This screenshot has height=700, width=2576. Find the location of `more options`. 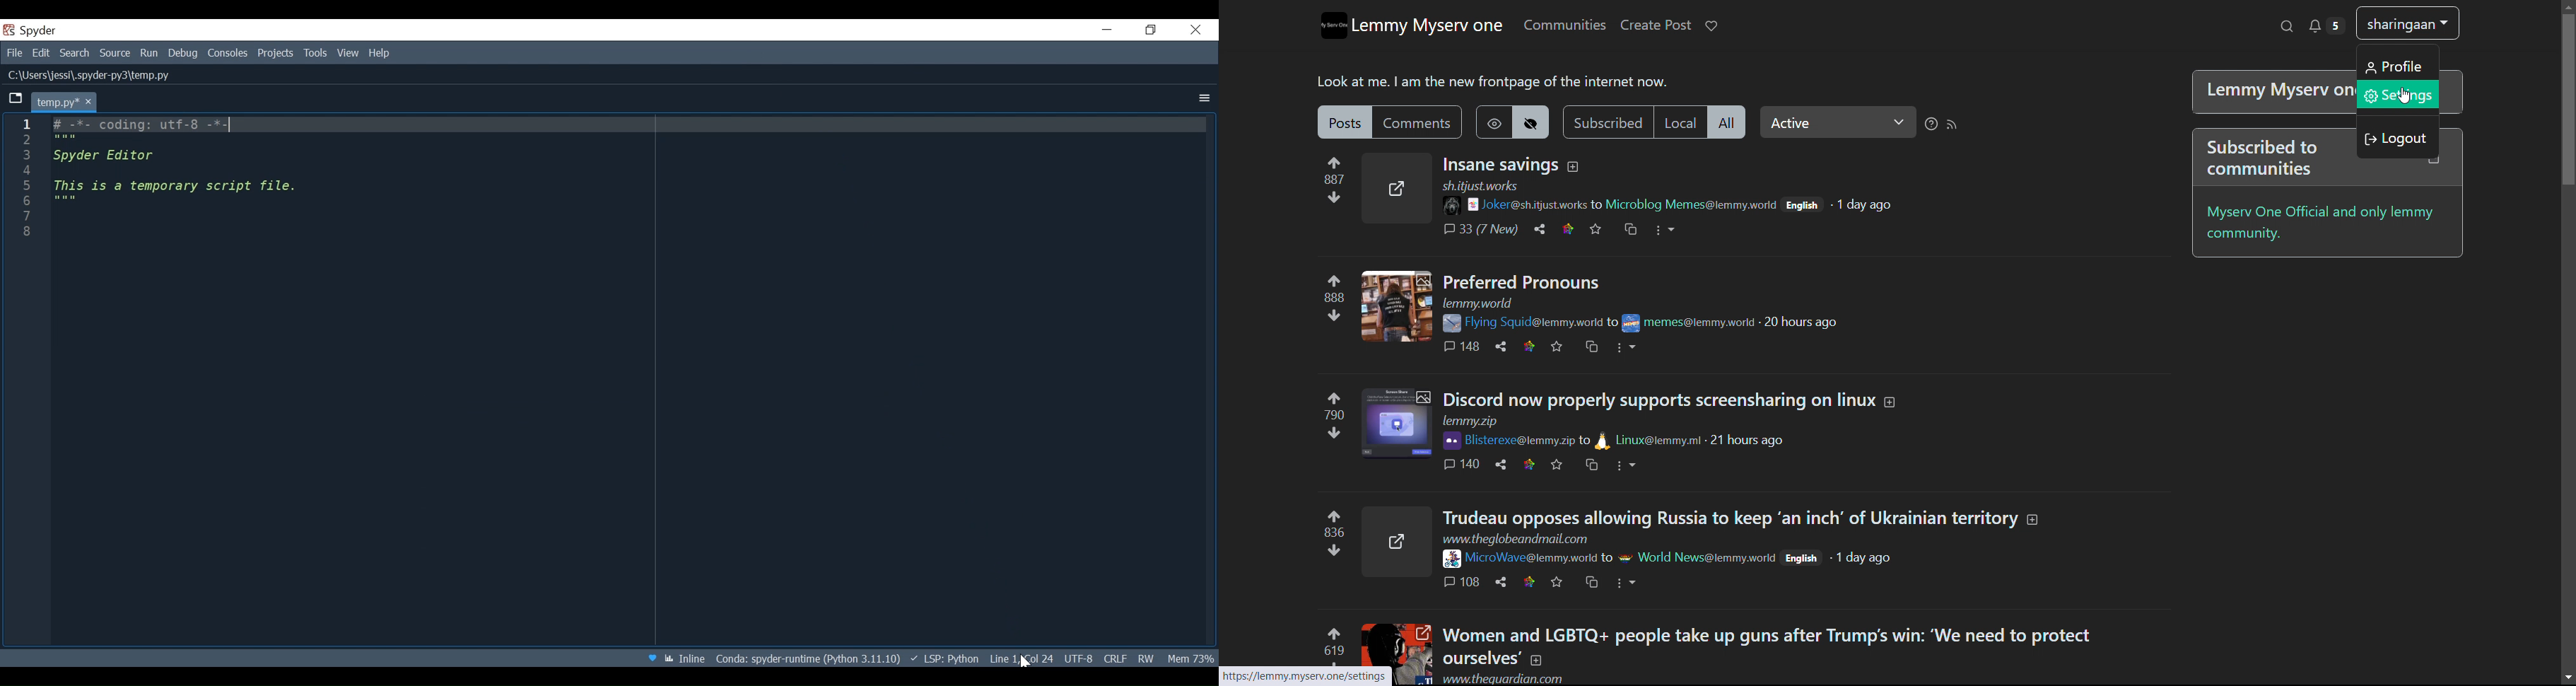

more options is located at coordinates (1205, 98).